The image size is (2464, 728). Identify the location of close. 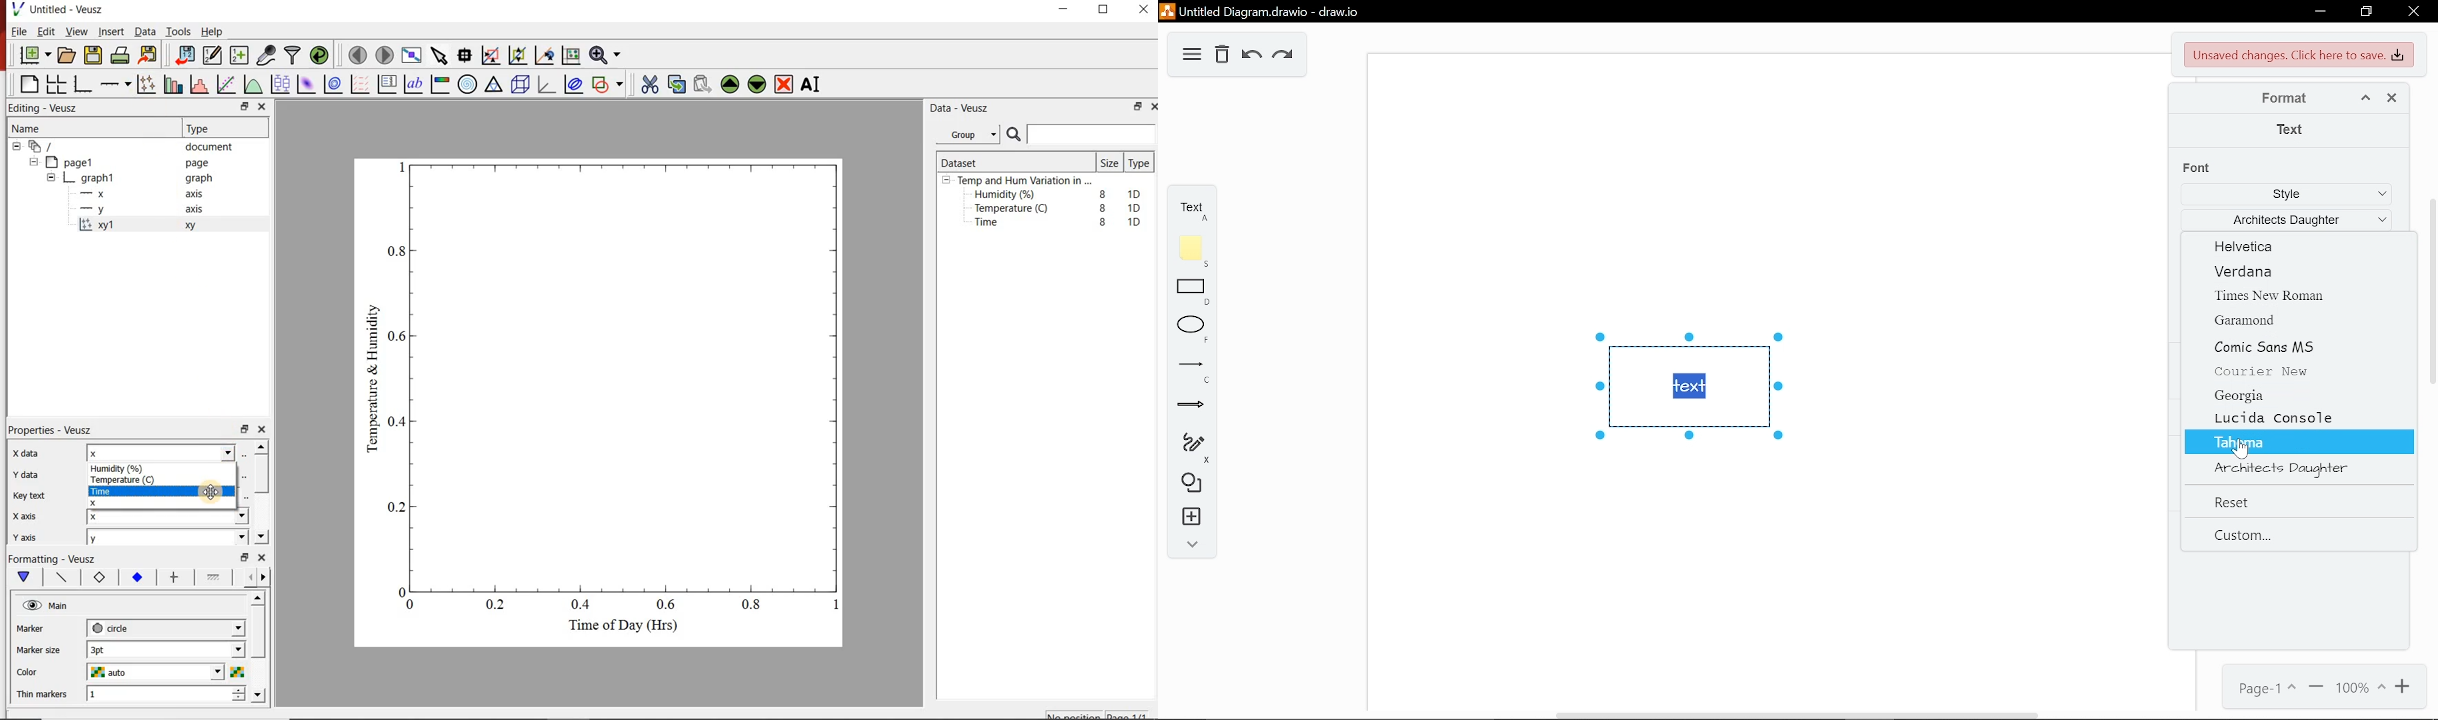
(263, 559).